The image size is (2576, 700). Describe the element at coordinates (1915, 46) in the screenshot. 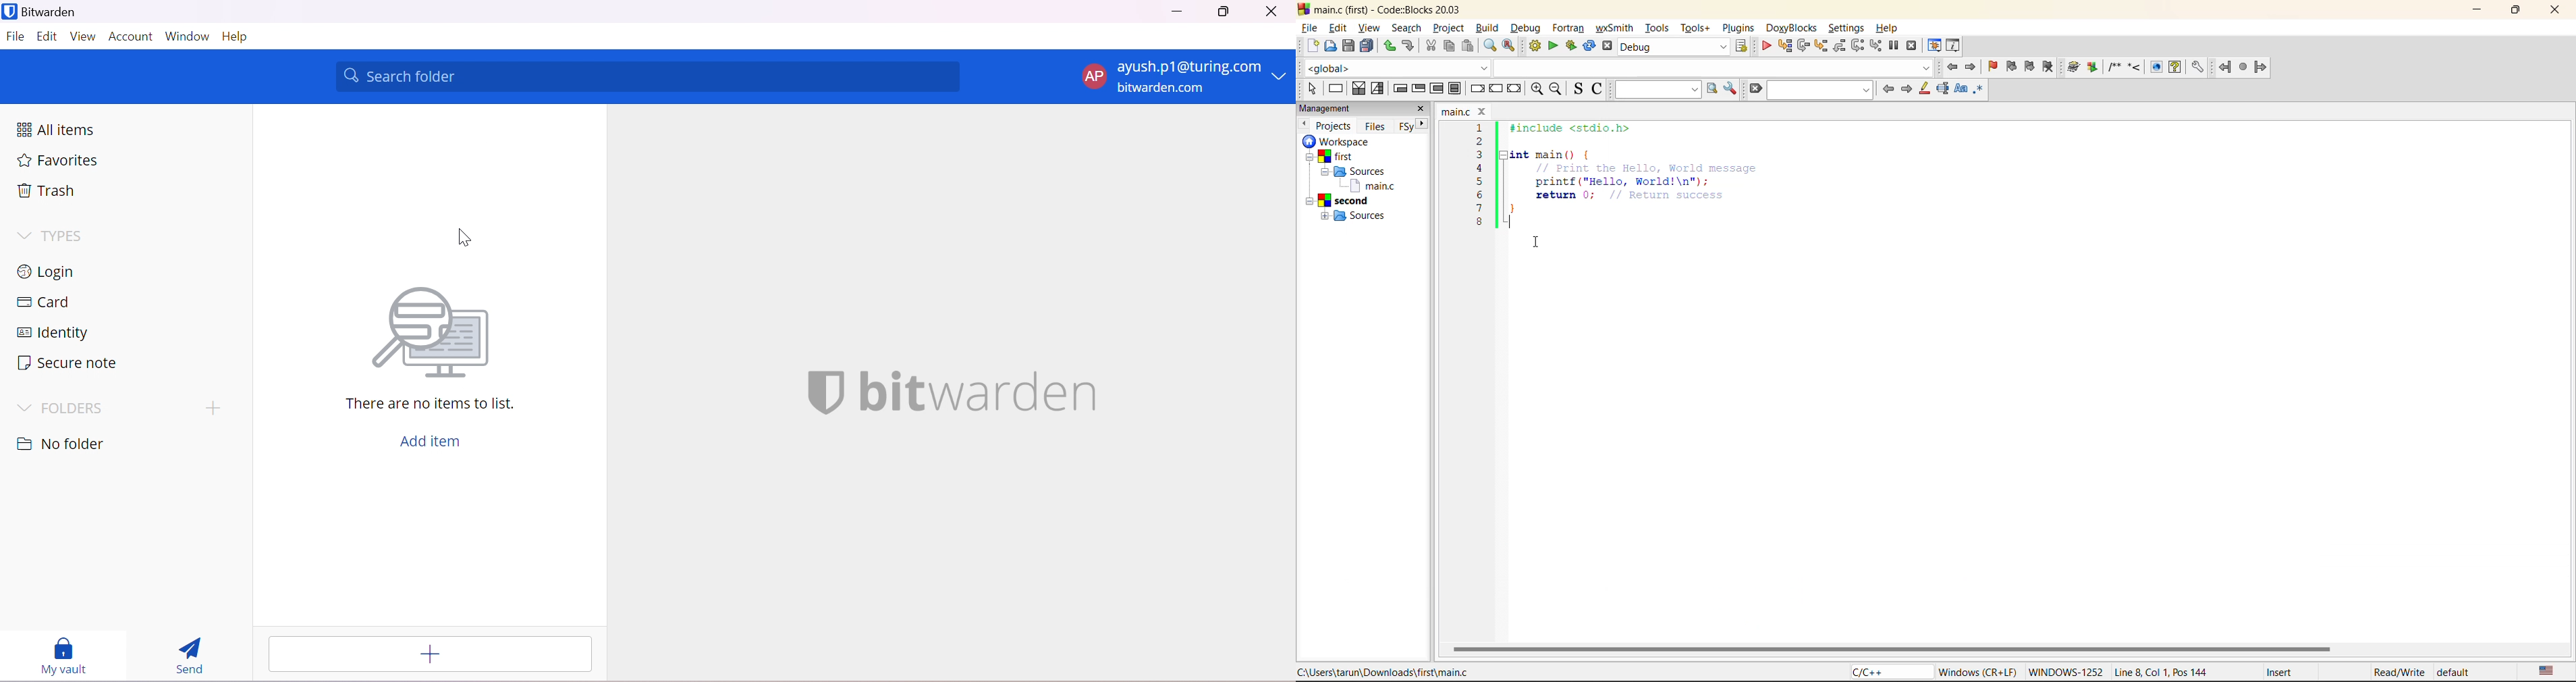

I see `stop debugger` at that location.